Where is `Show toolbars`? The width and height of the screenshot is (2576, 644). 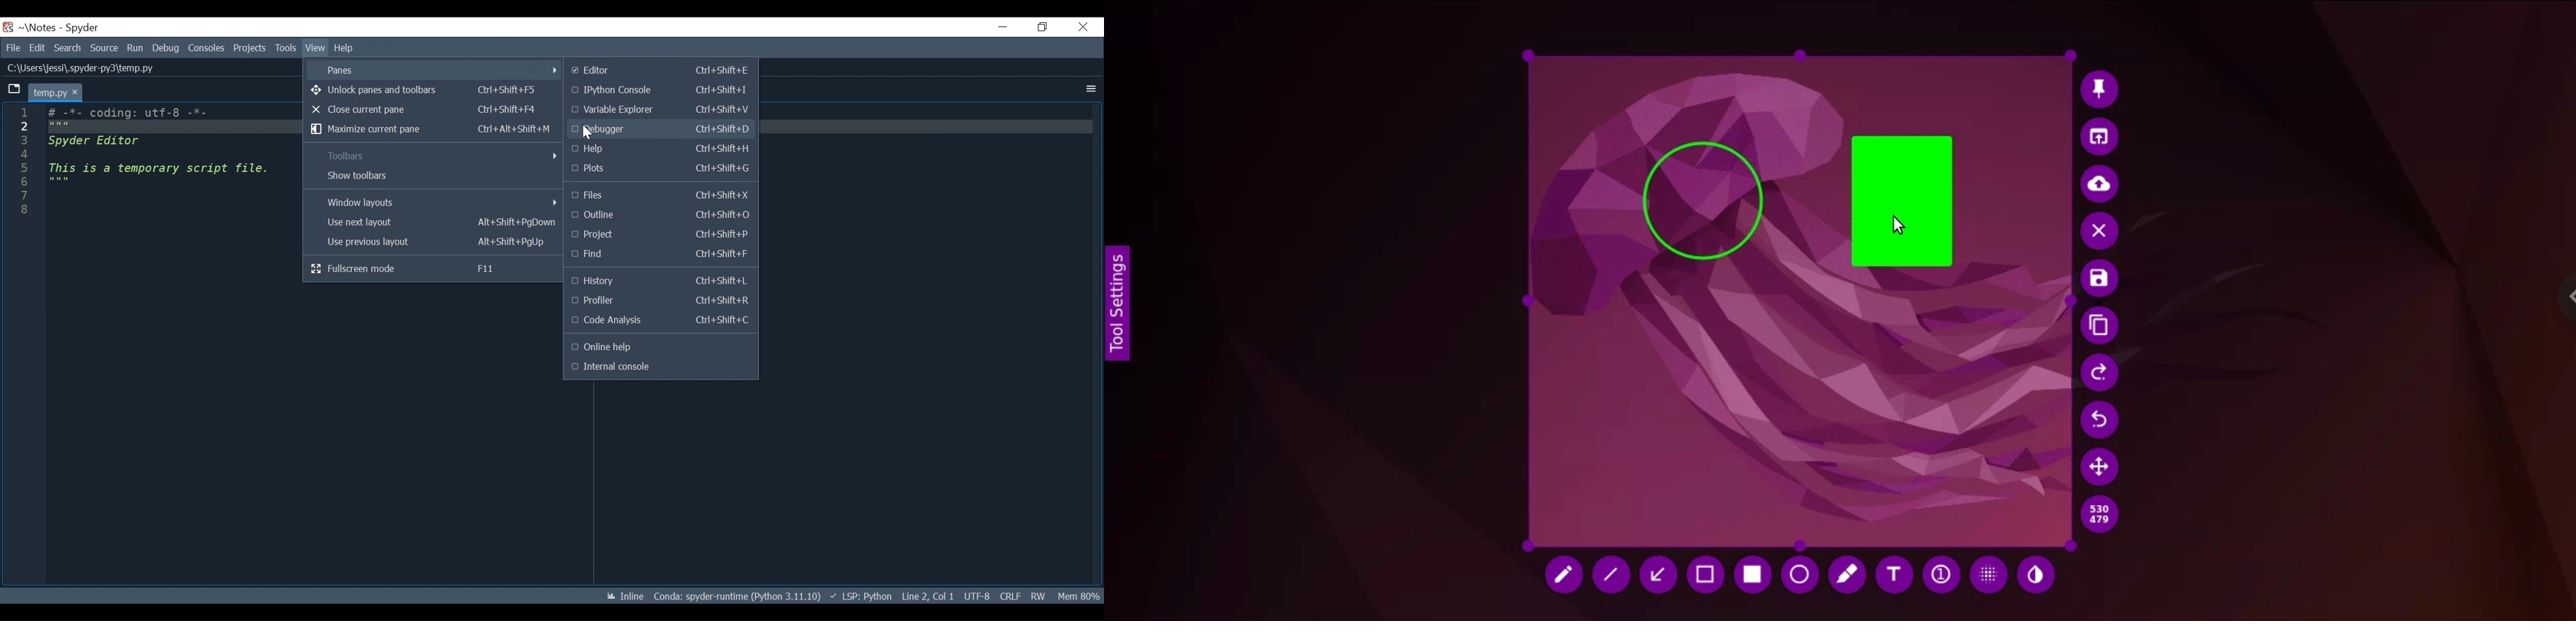
Show toolbars is located at coordinates (433, 175).